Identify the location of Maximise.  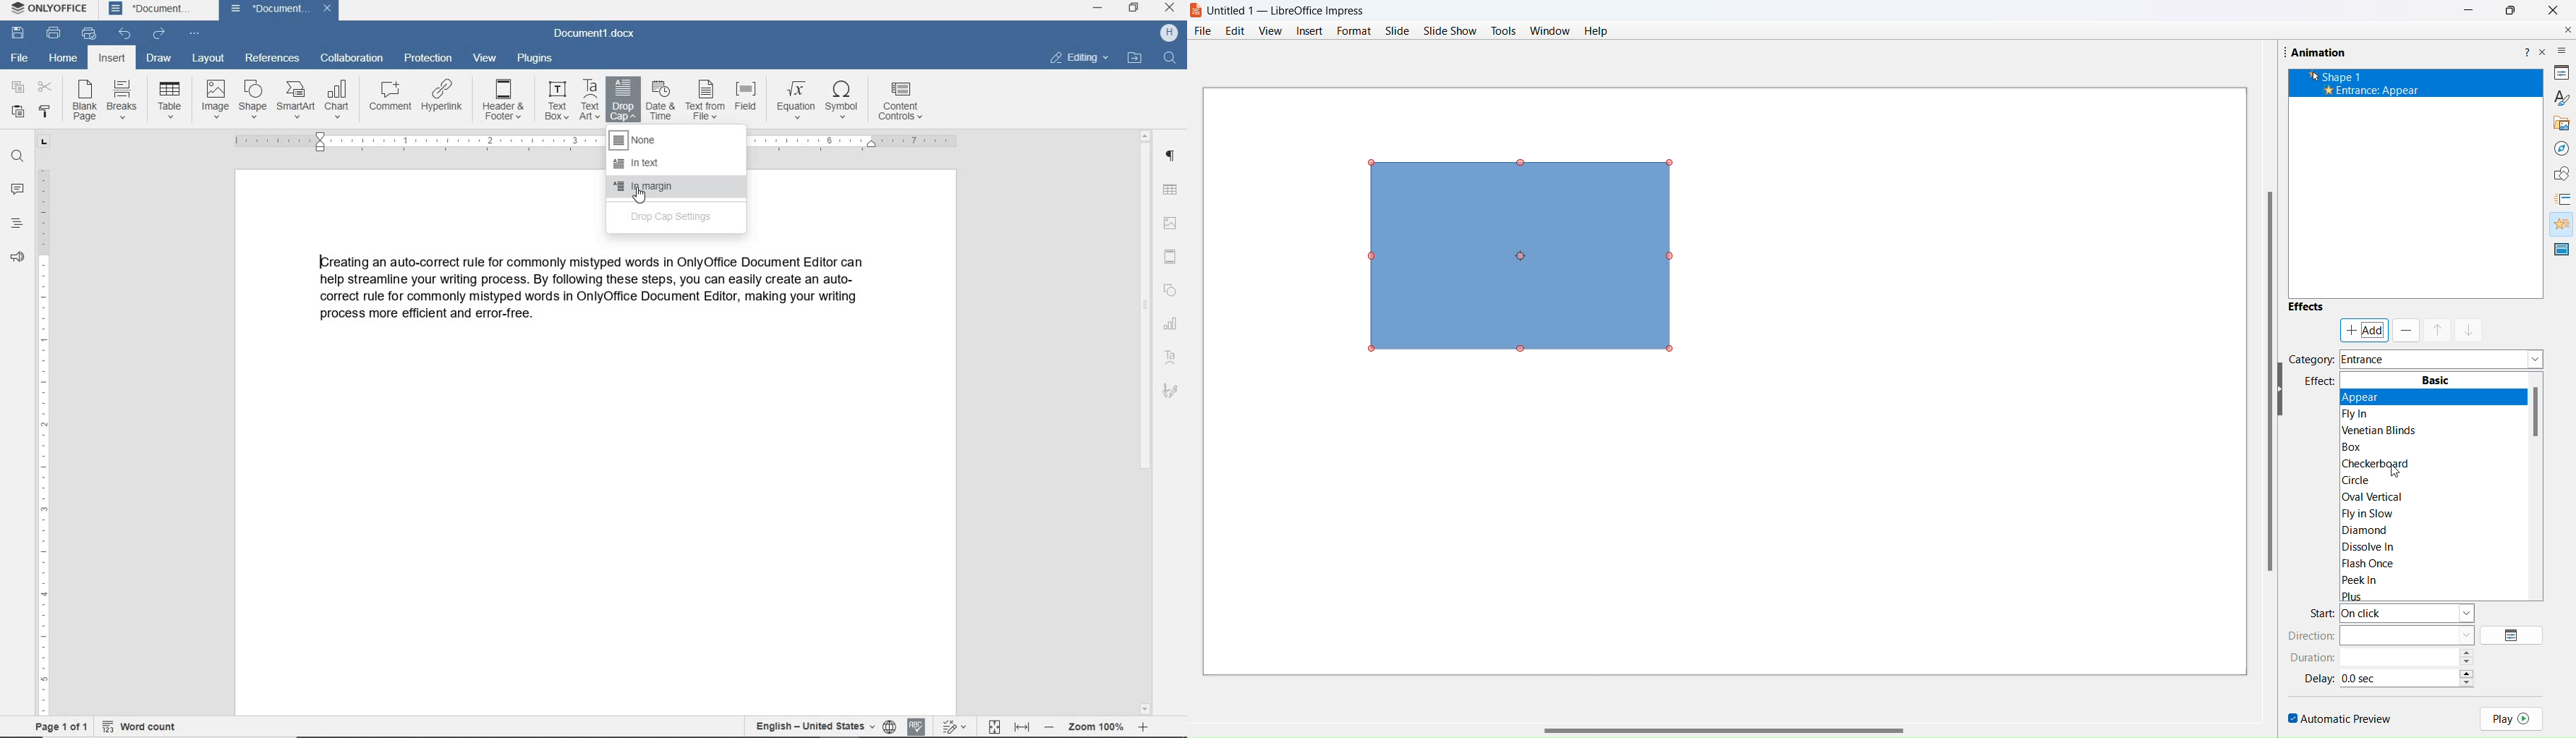
(2508, 12).